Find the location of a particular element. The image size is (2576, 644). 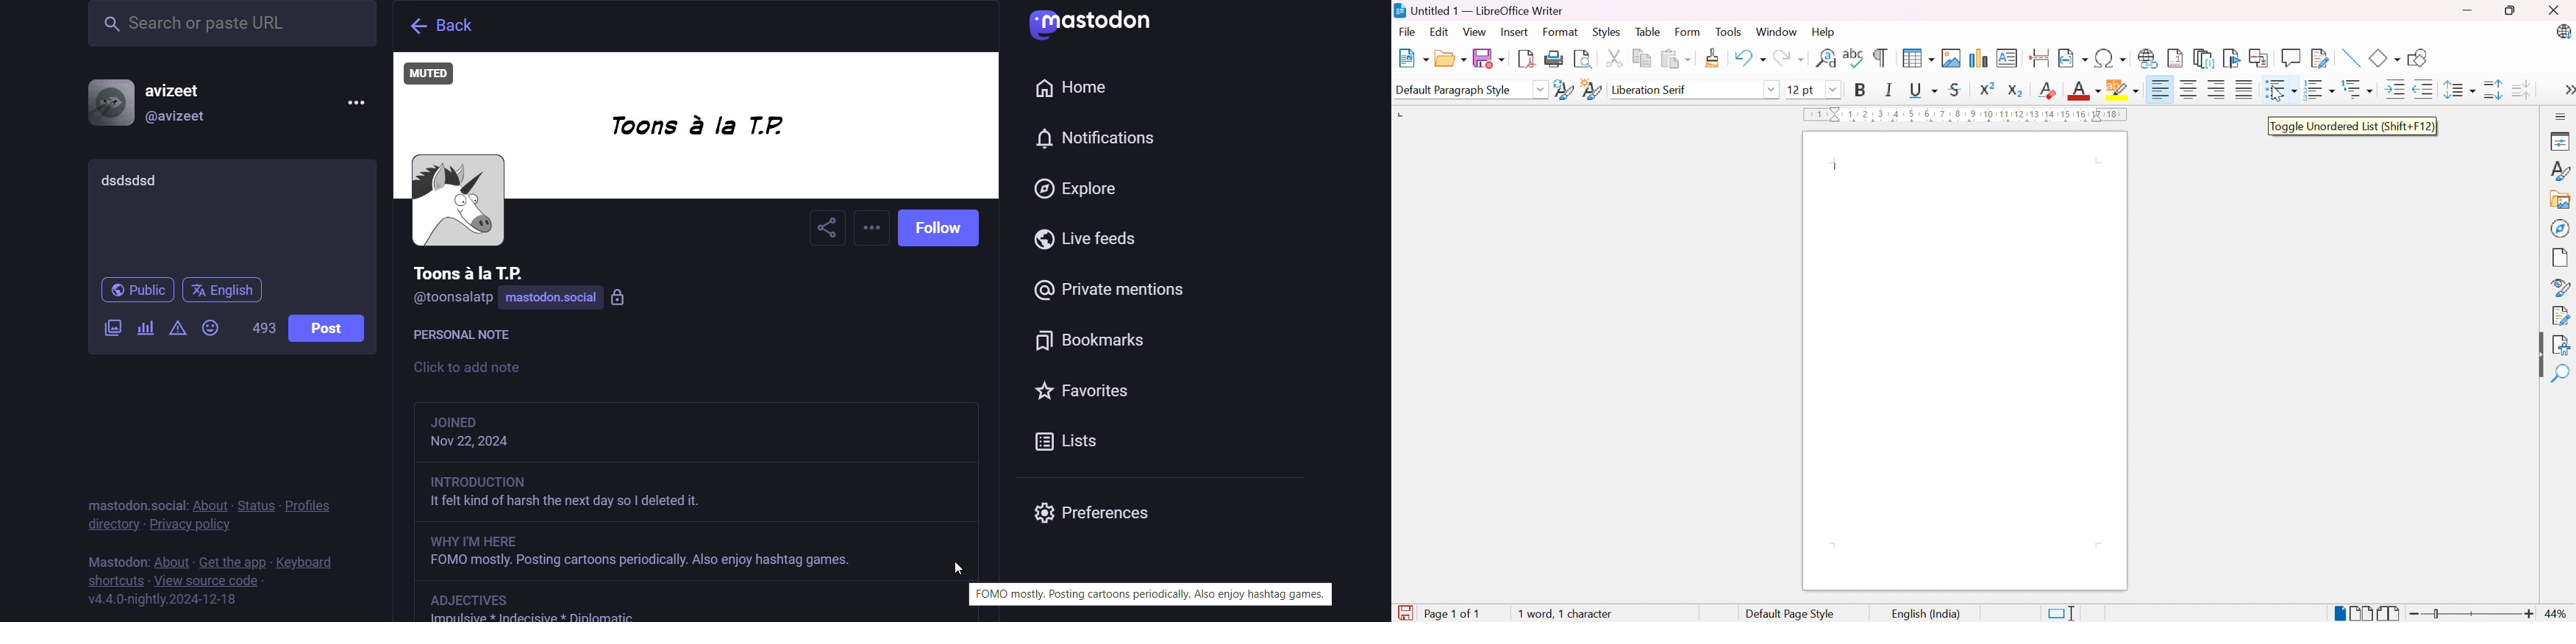

Save is located at coordinates (1489, 59).